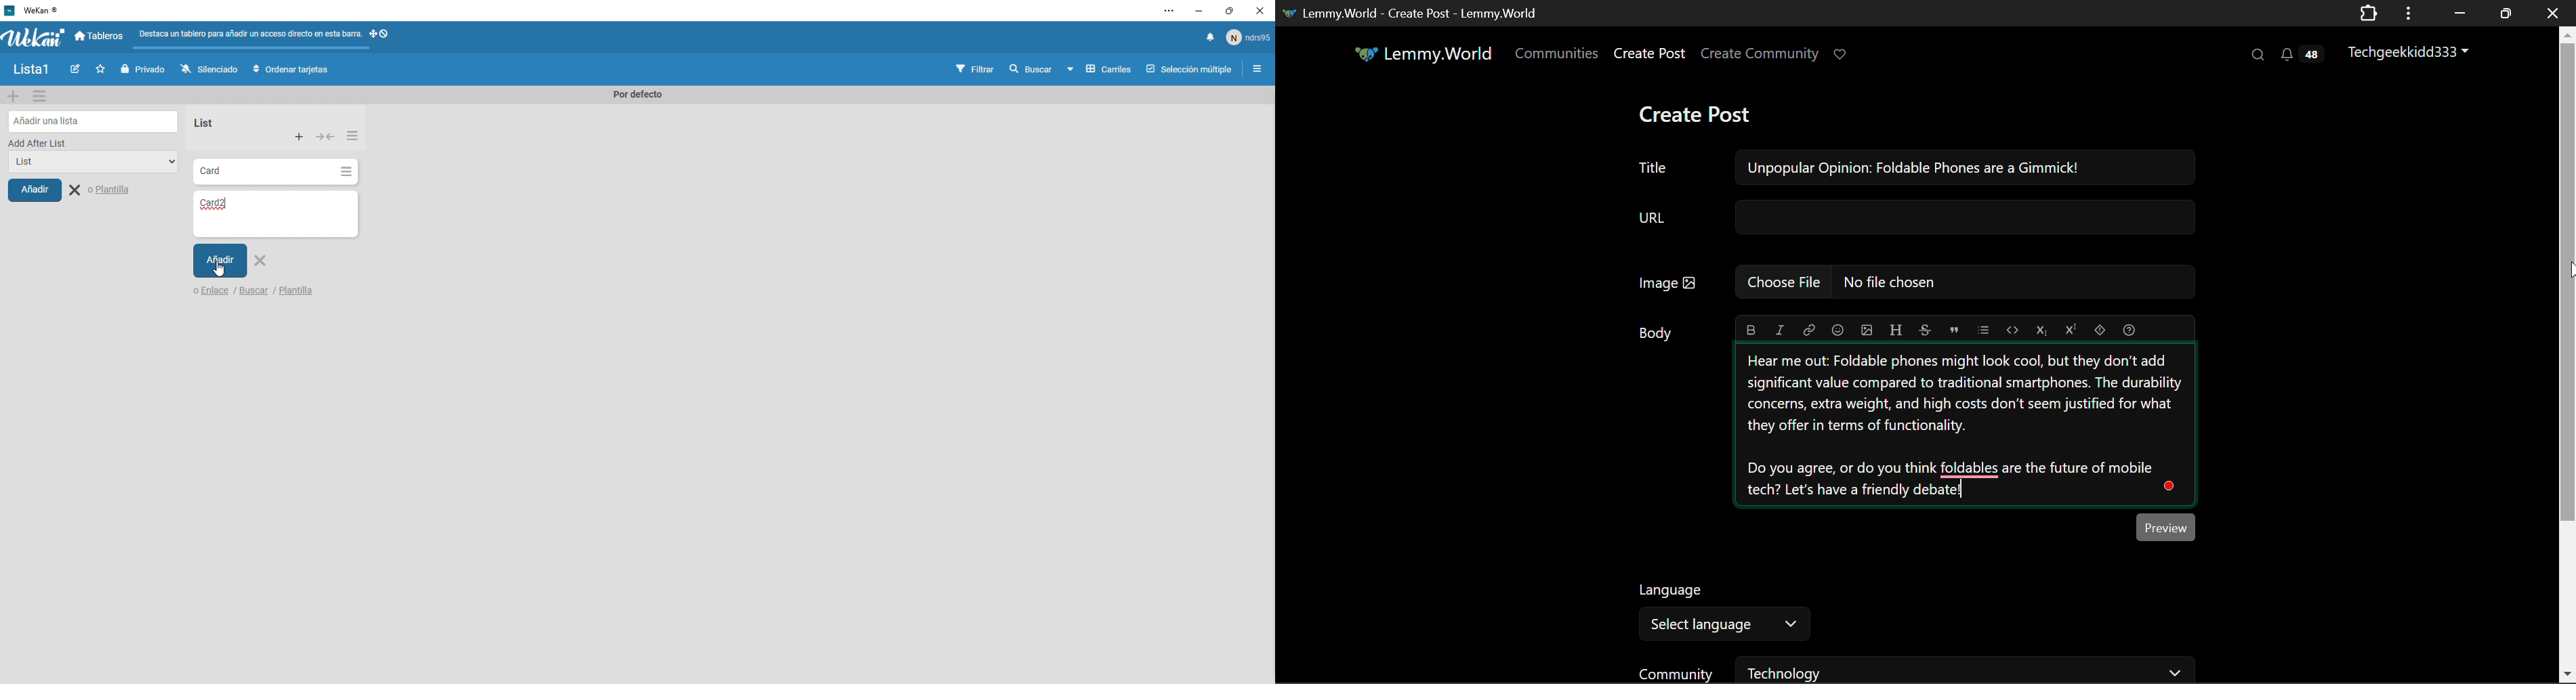  Describe the element at coordinates (1099, 70) in the screenshot. I see `Swimlines` at that location.